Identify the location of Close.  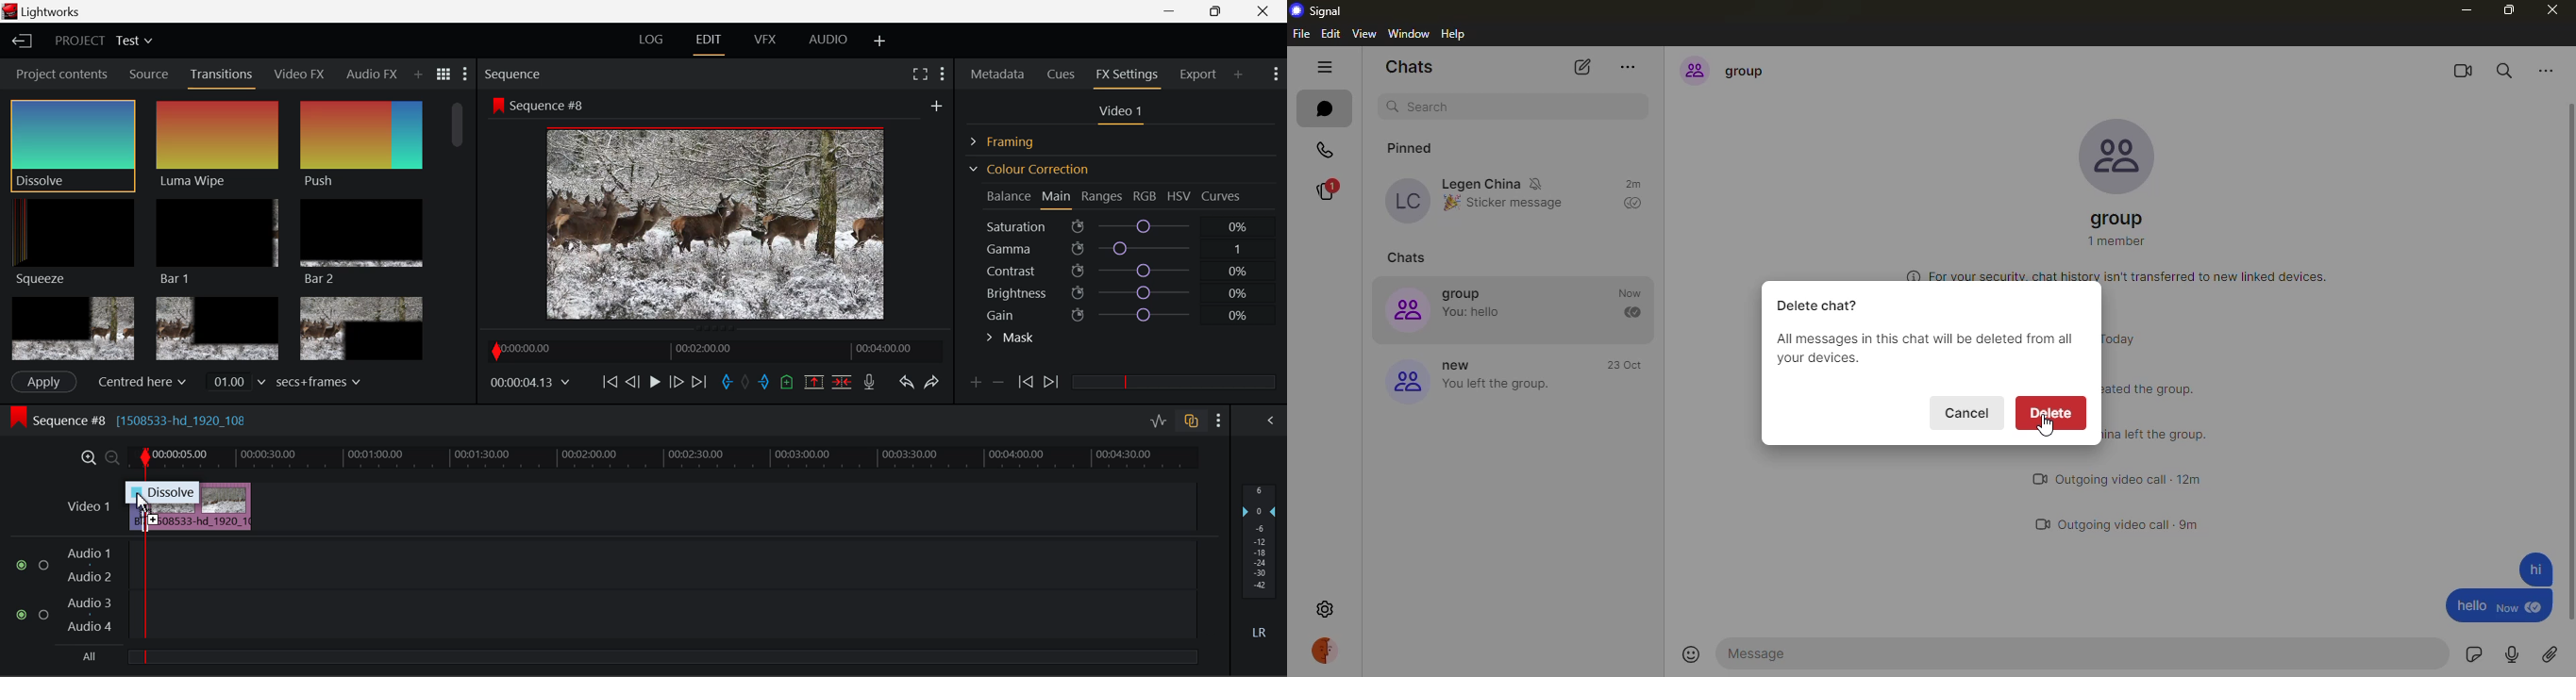
(1266, 11).